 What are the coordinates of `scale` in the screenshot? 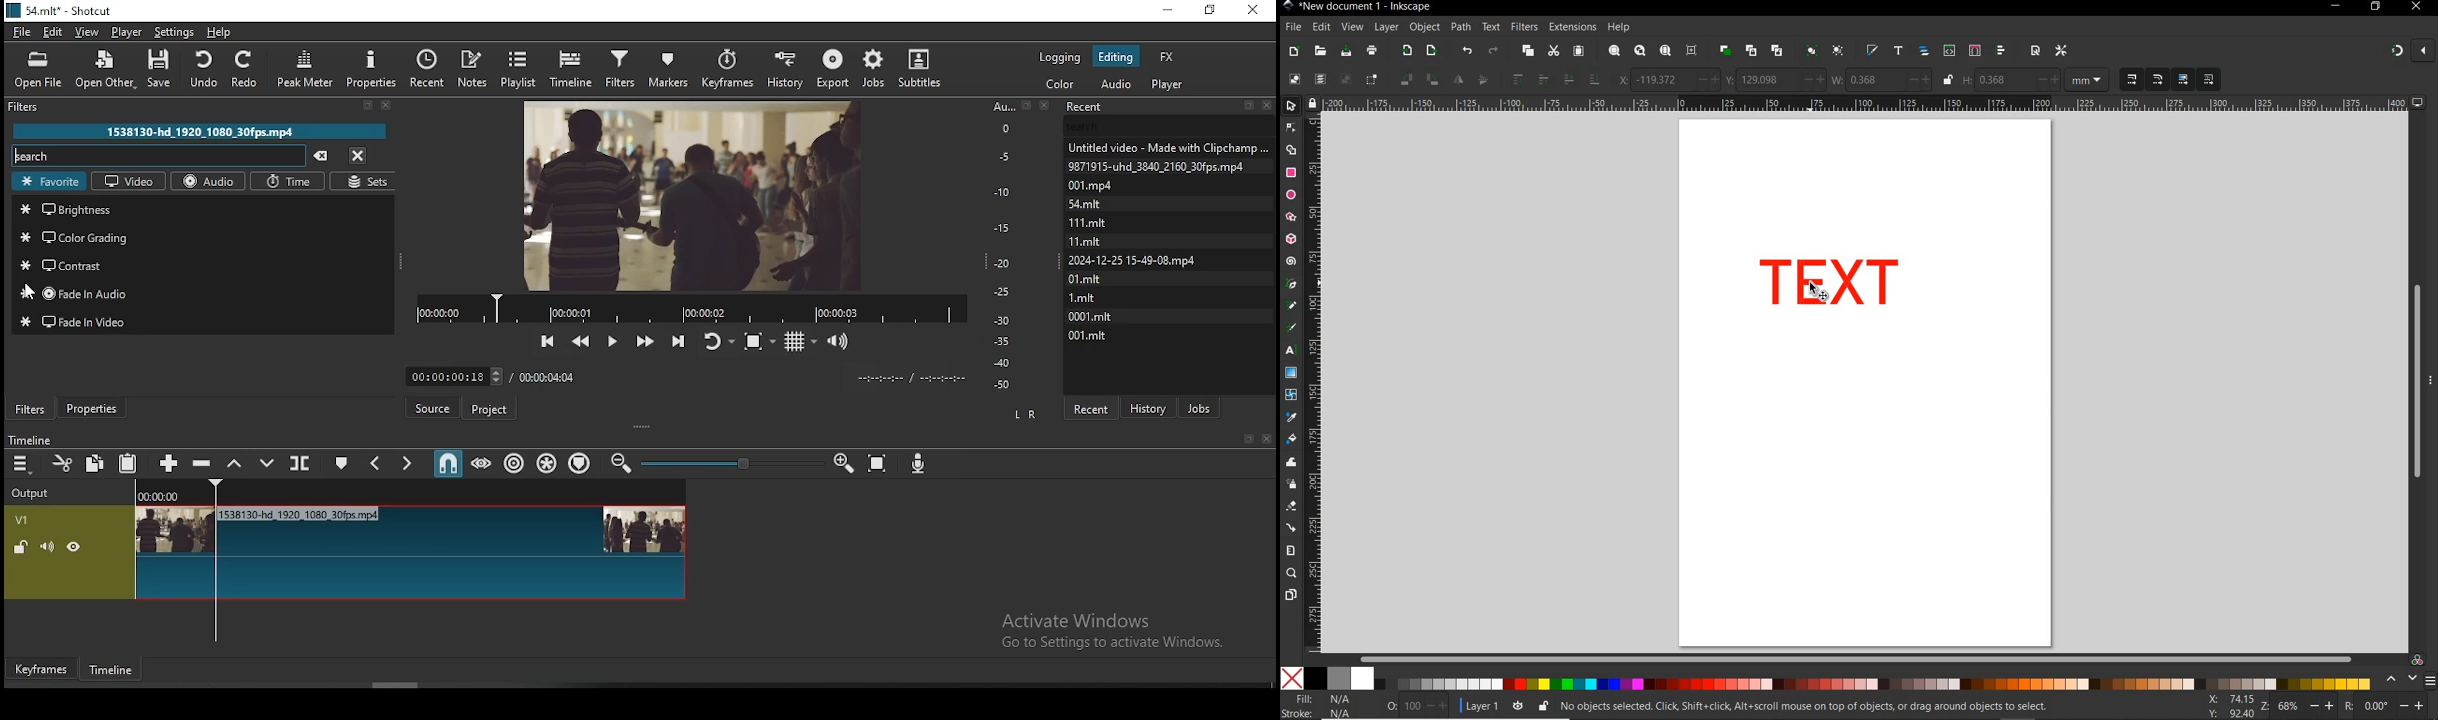 It's located at (1005, 246).